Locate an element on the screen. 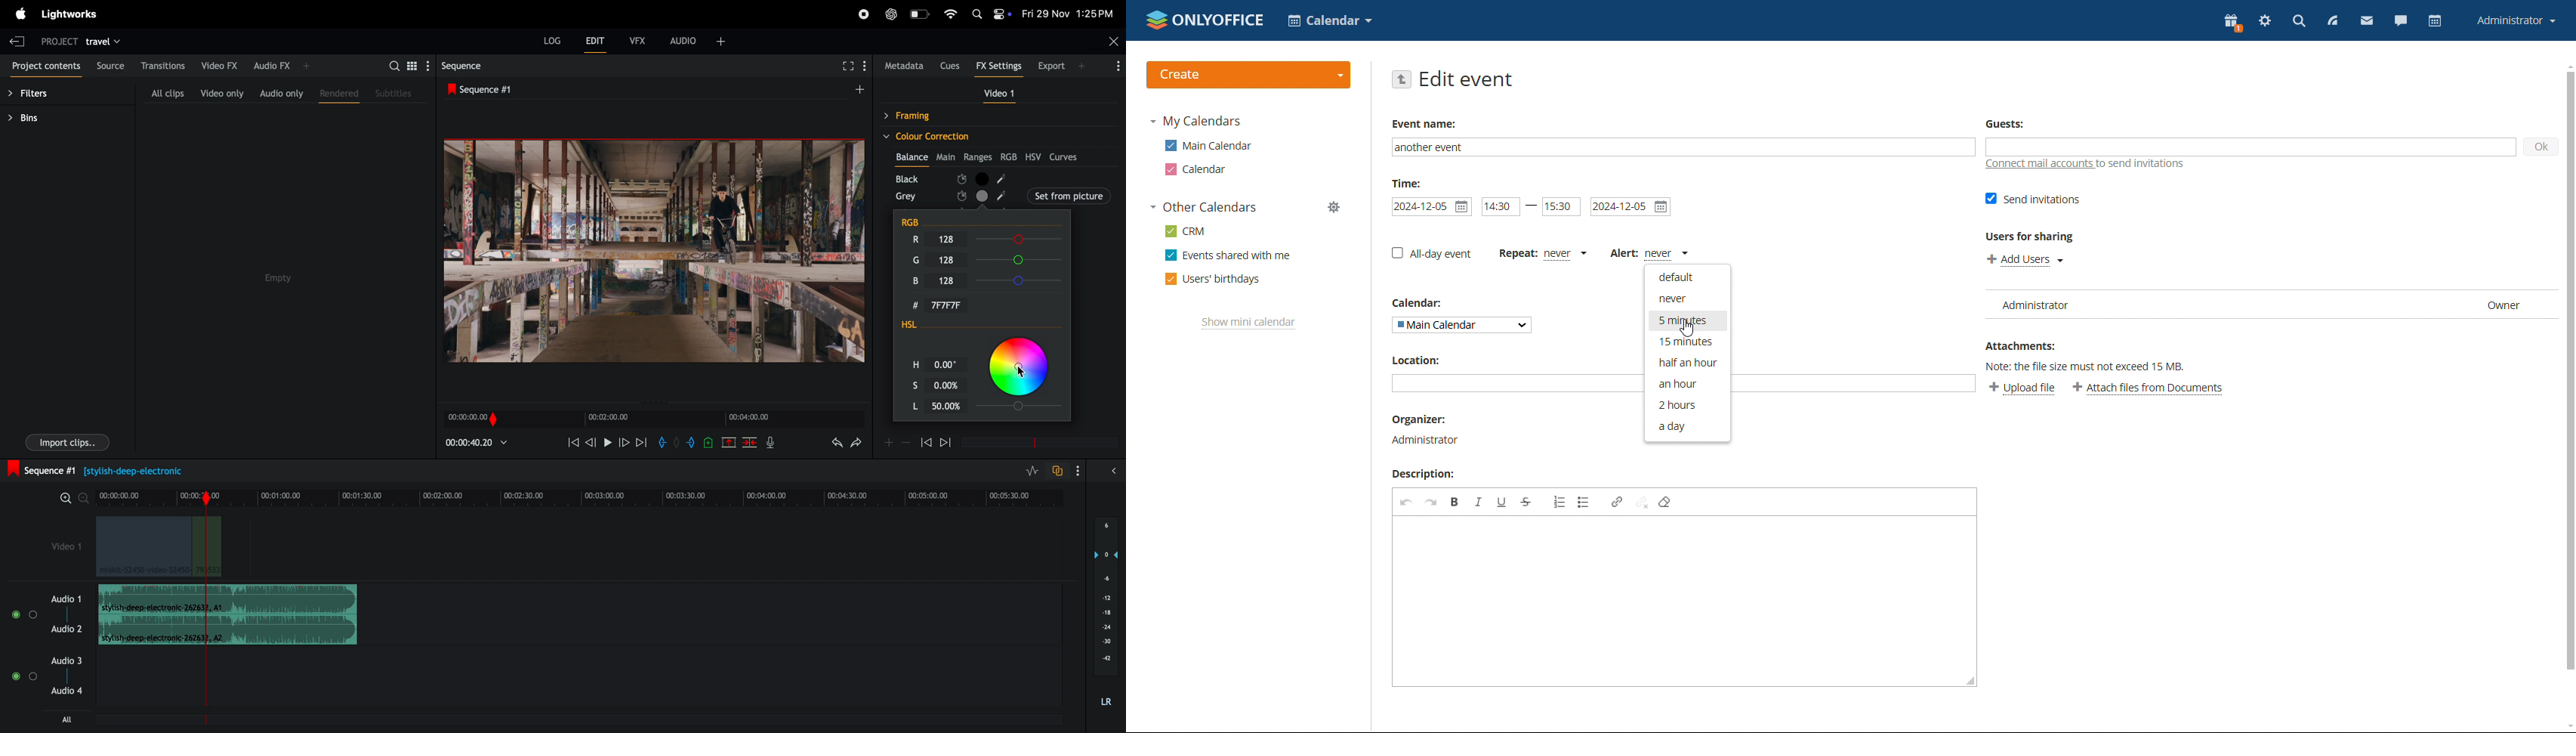 This screenshot has width=2576, height=756. create is located at coordinates (1249, 75).